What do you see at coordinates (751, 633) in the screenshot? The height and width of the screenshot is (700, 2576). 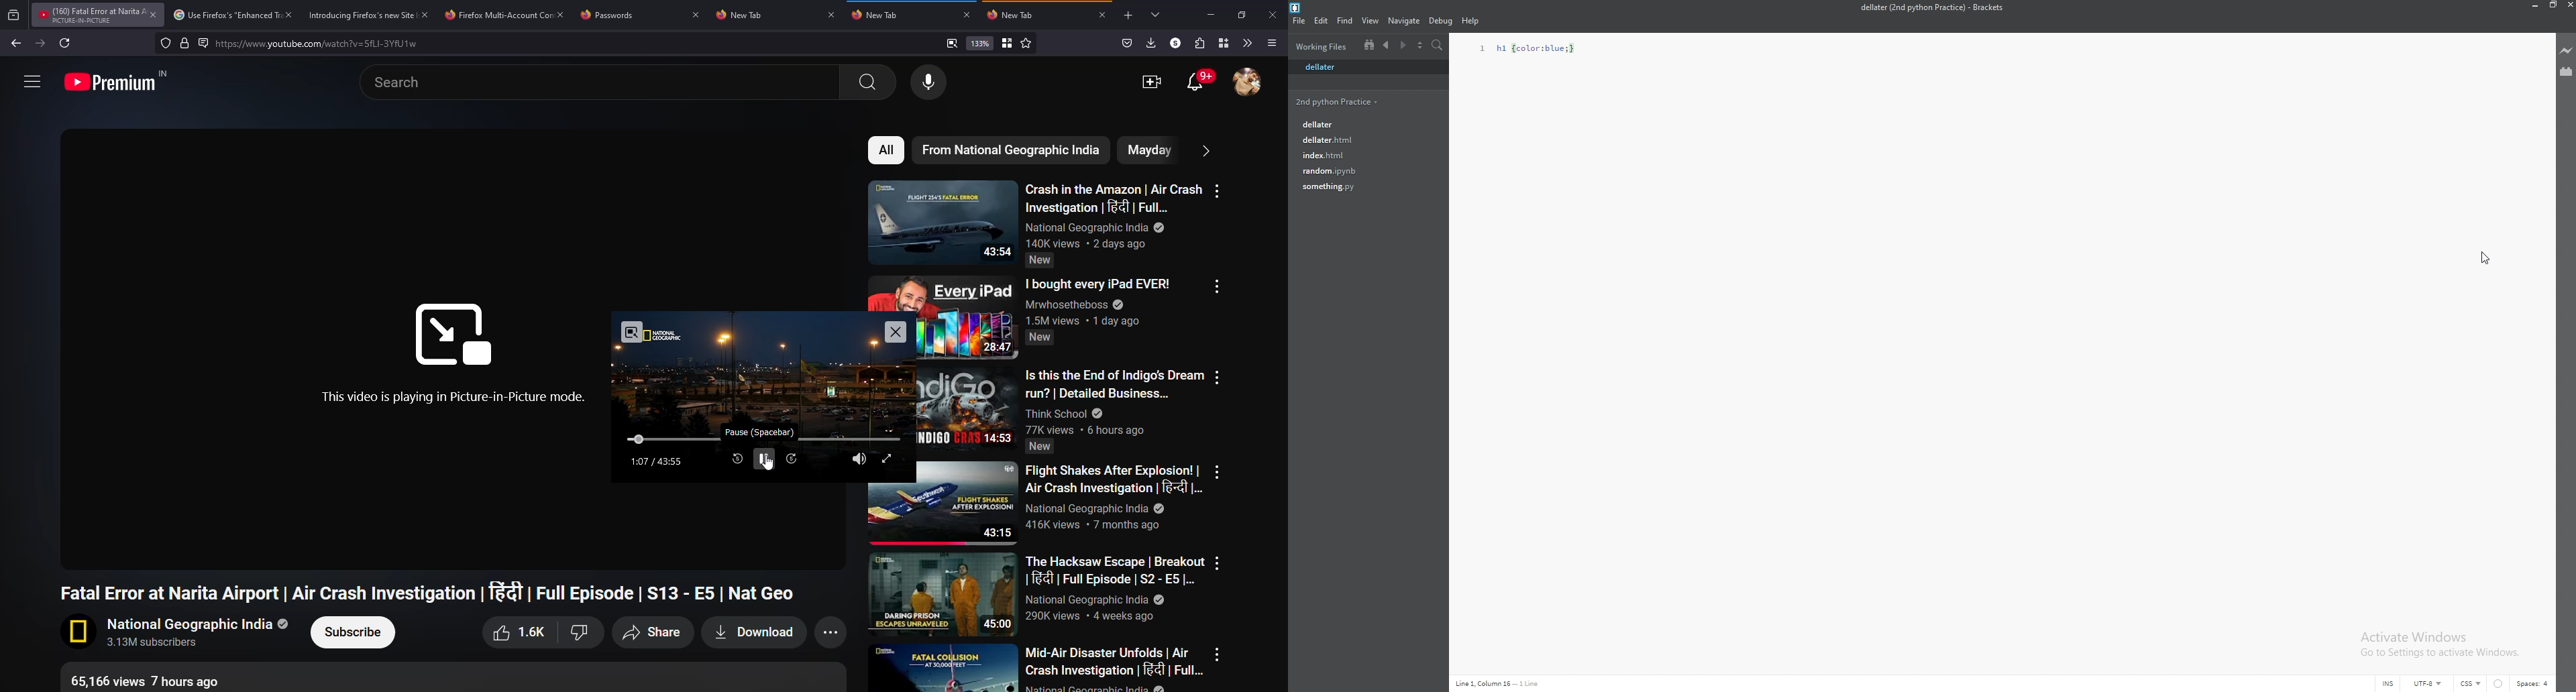 I see `download` at bounding box center [751, 633].